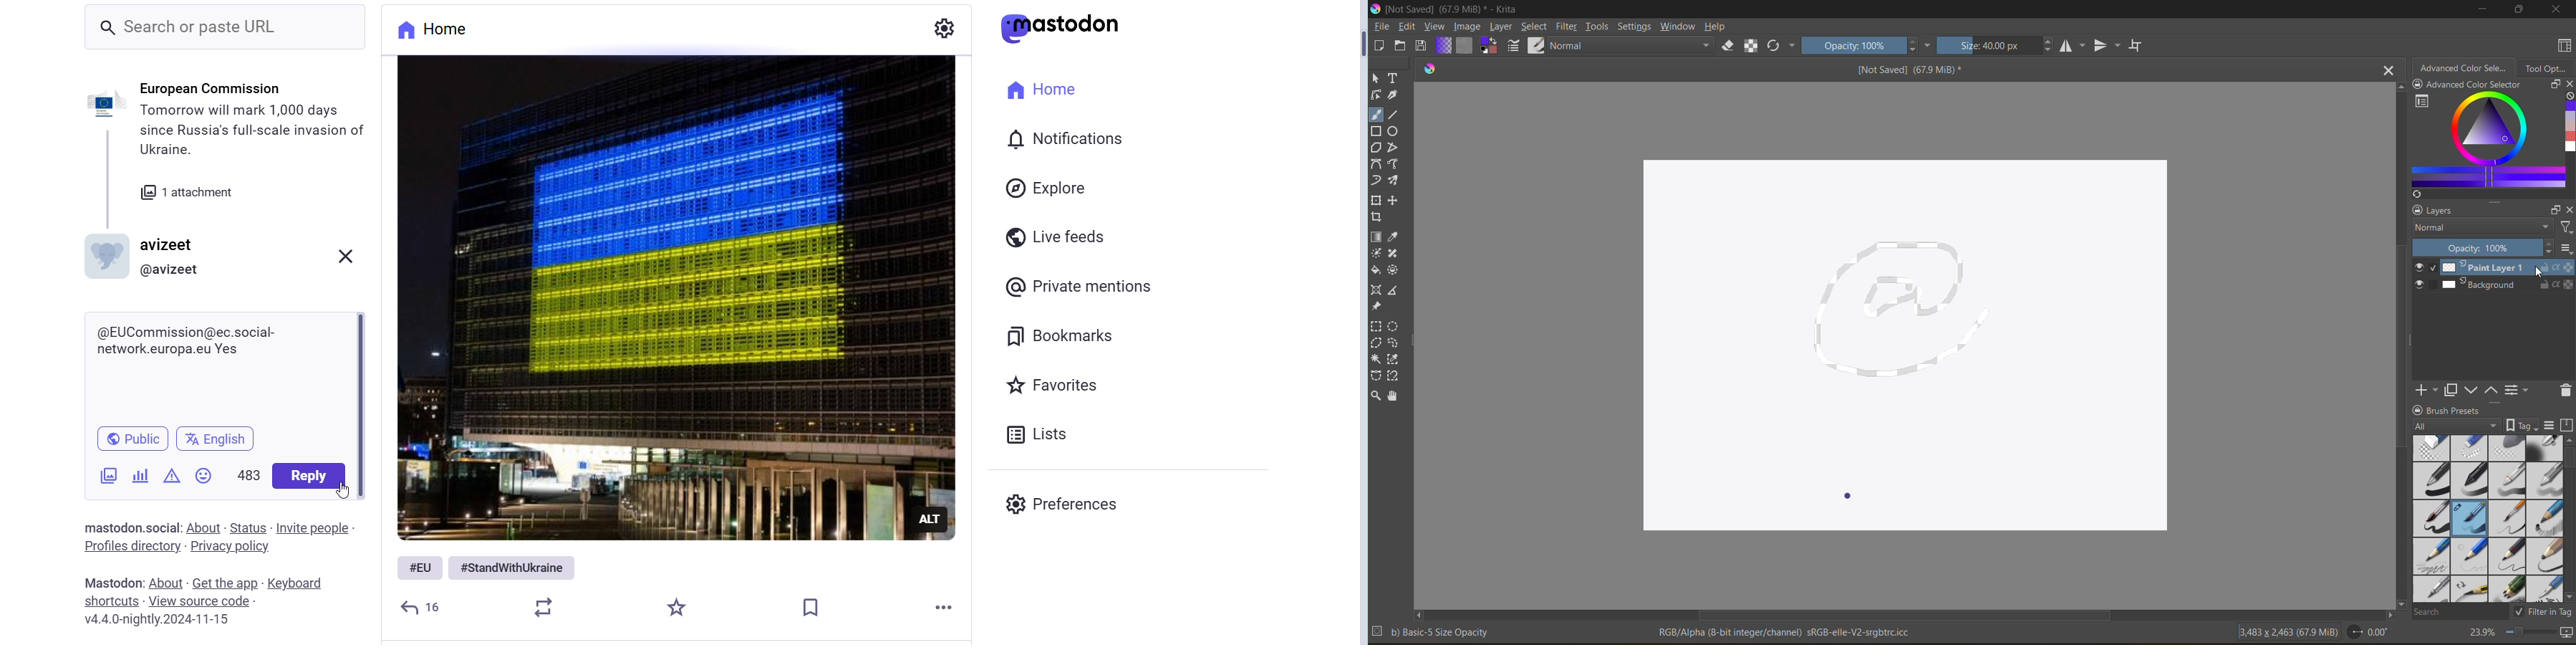  What do you see at coordinates (2518, 389) in the screenshot?
I see `view/change the layer` at bounding box center [2518, 389].